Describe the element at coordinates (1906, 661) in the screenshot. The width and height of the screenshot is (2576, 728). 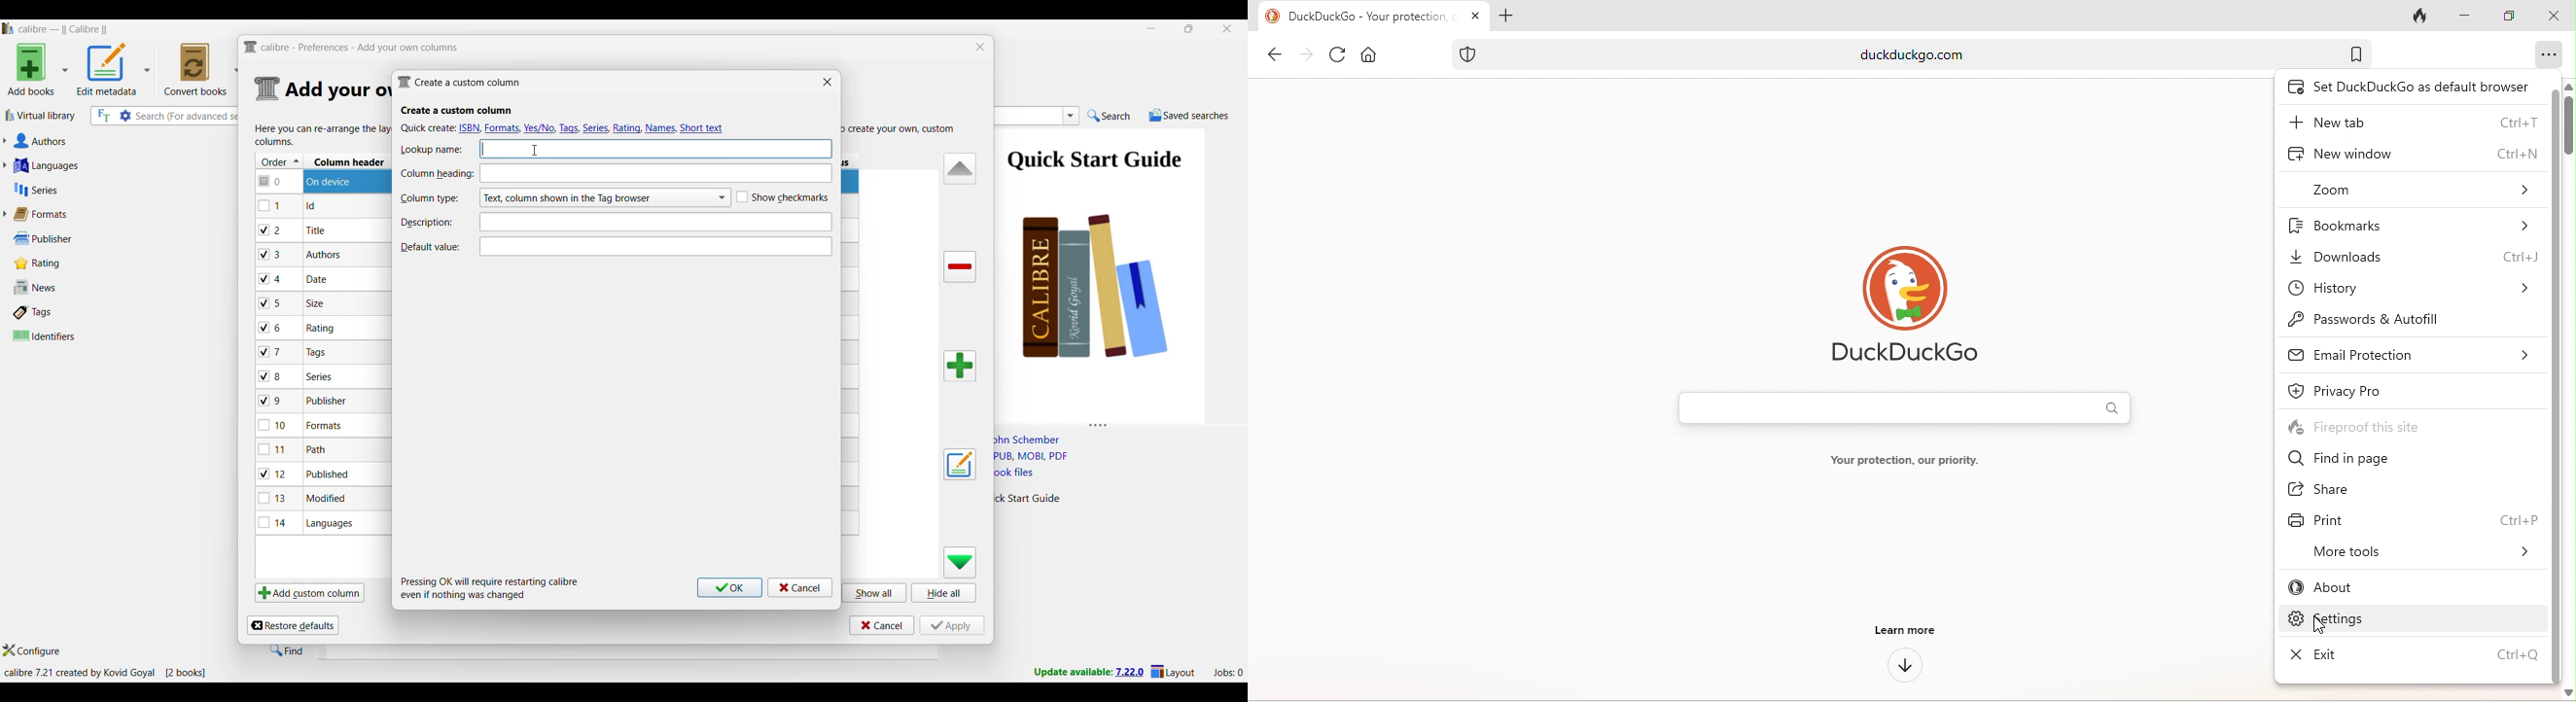
I see `down arrow` at that location.